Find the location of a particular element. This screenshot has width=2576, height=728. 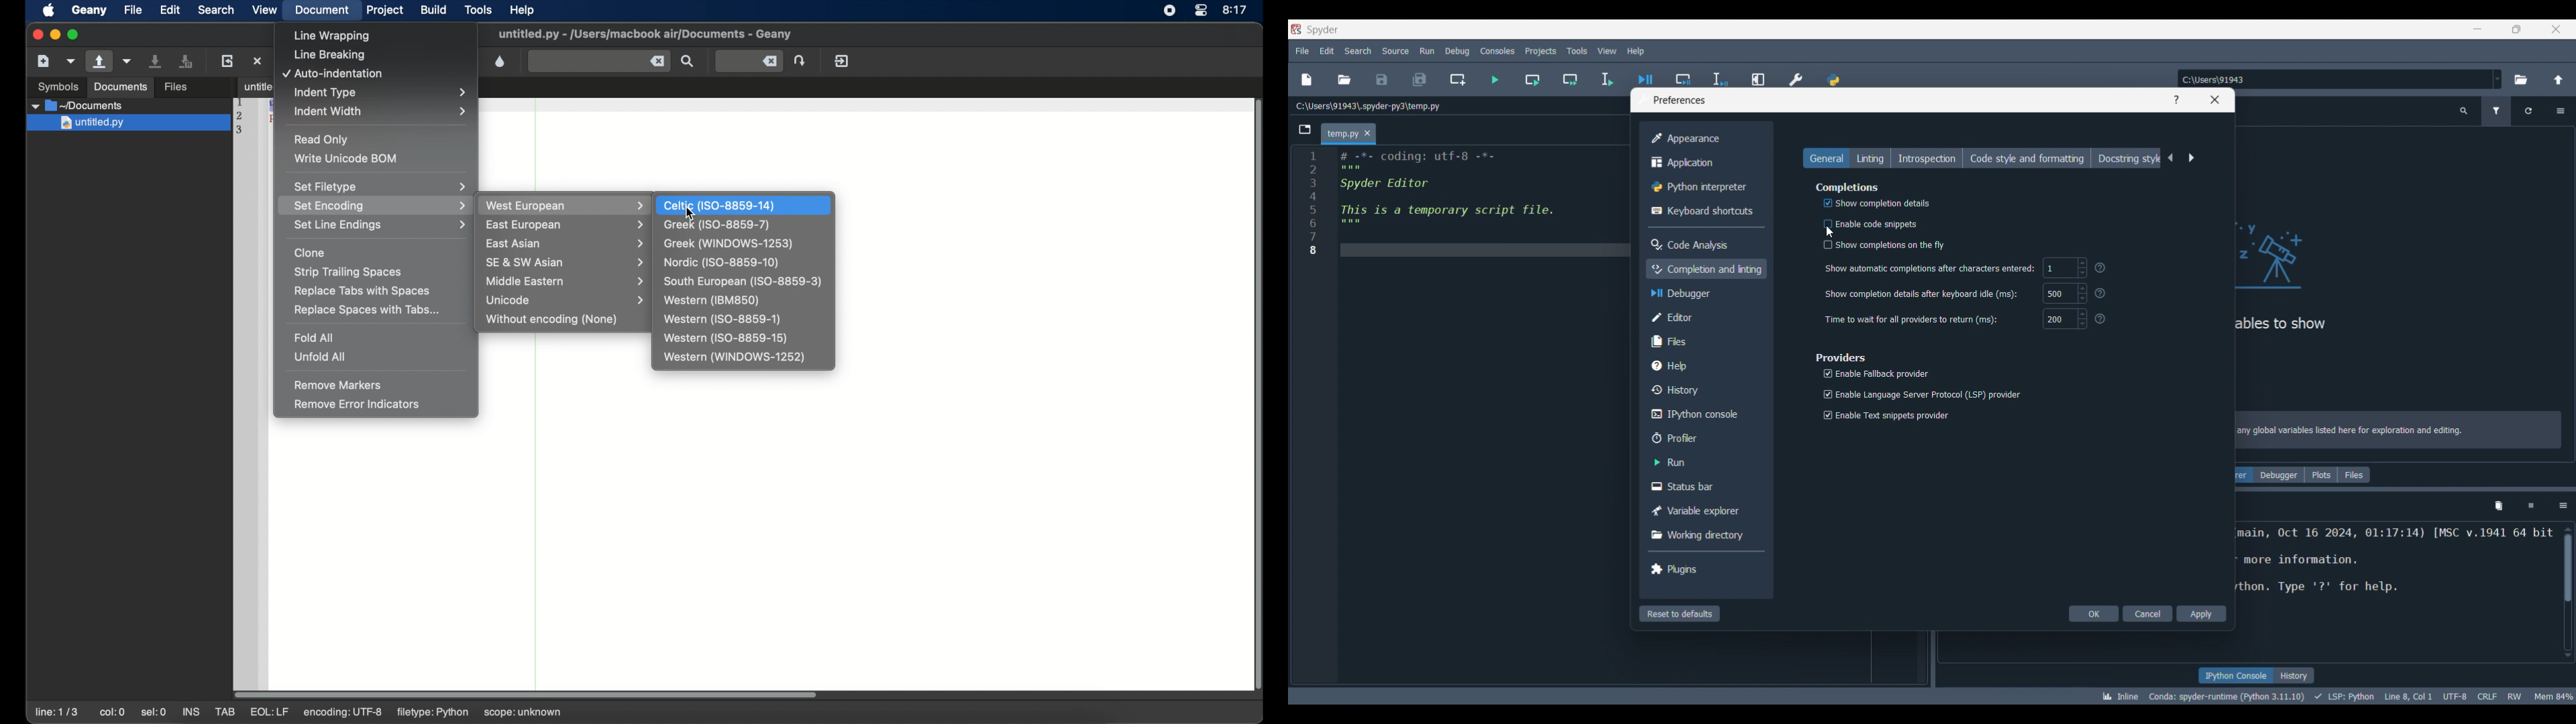

Show in smaller tab is located at coordinates (2516, 29).